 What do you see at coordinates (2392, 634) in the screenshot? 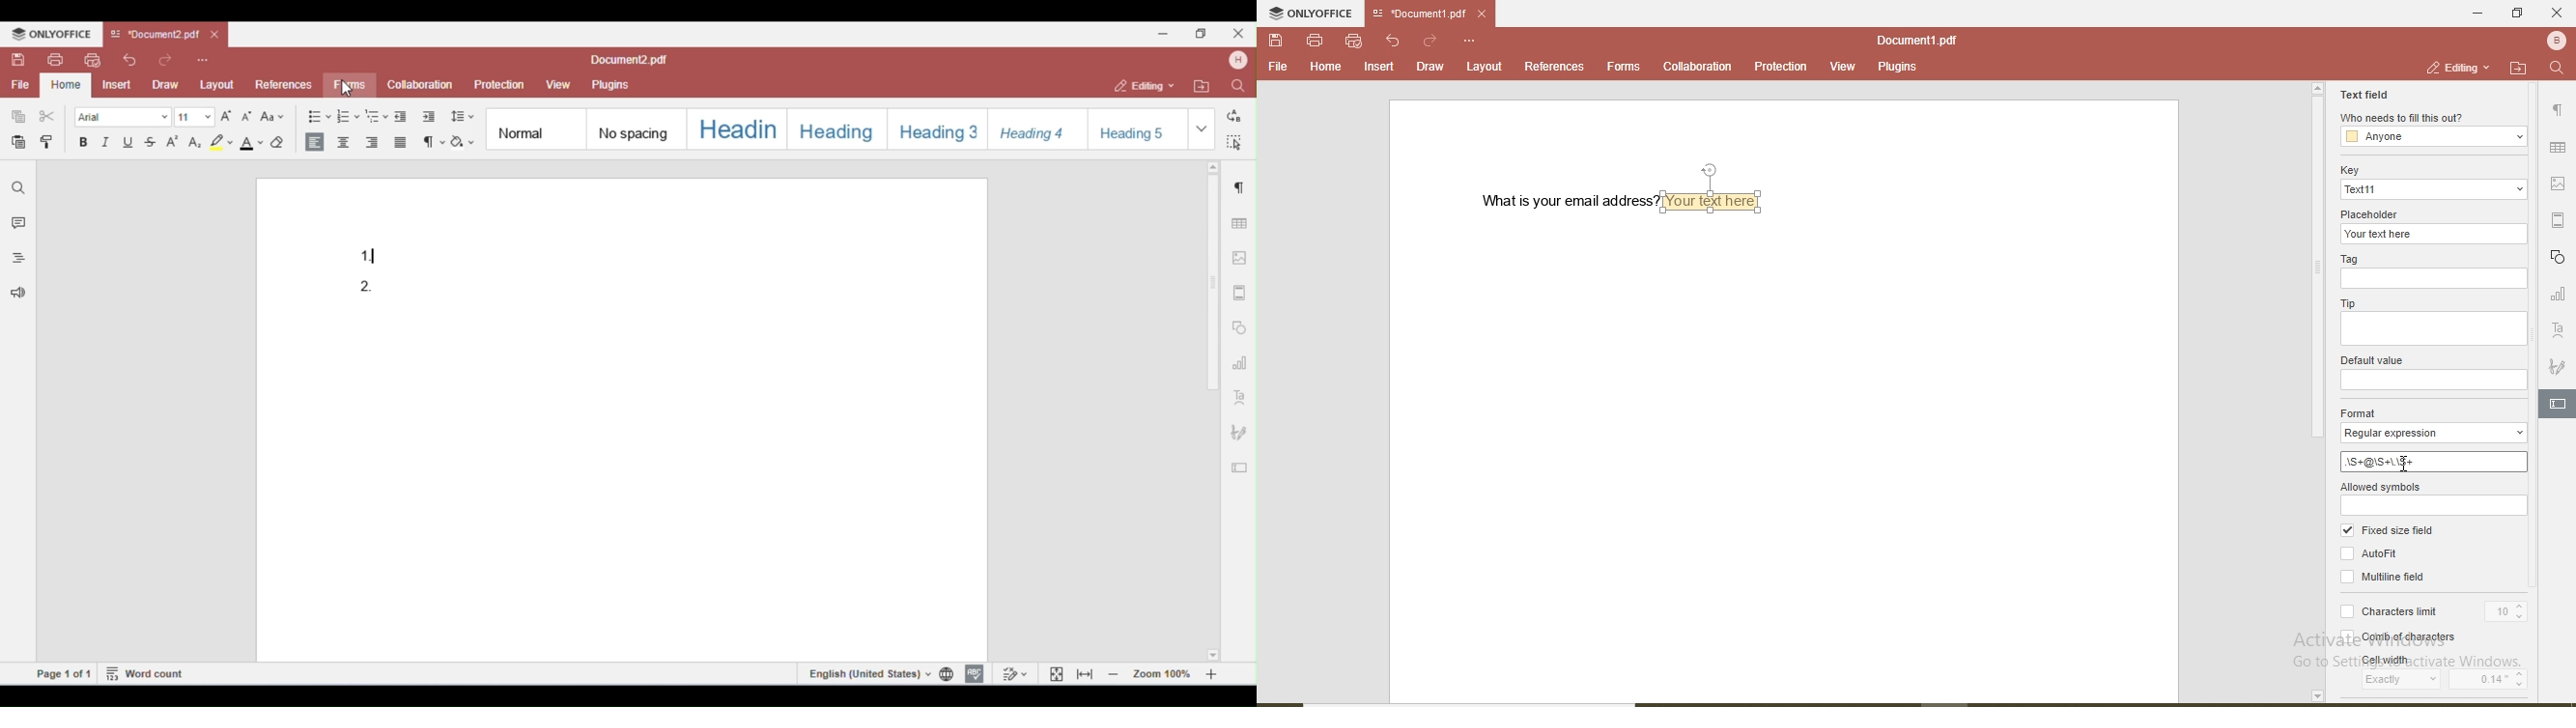
I see `comb of characters` at bounding box center [2392, 634].